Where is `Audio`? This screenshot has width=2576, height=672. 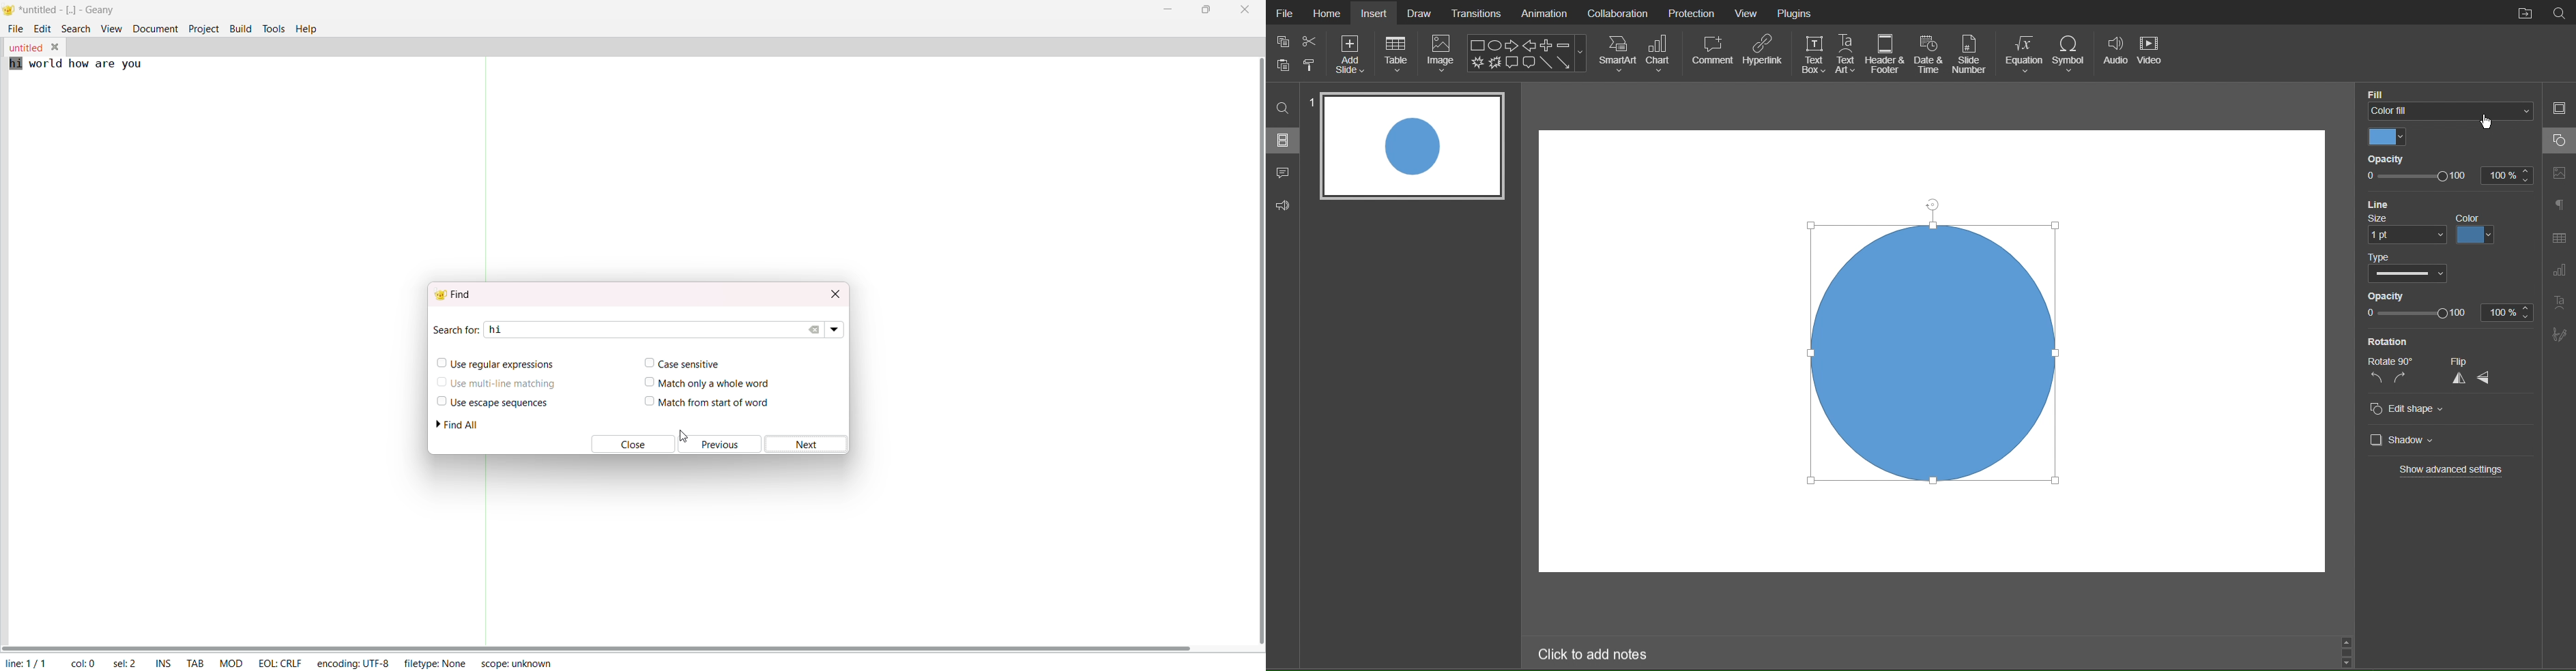 Audio is located at coordinates (2115, 55).